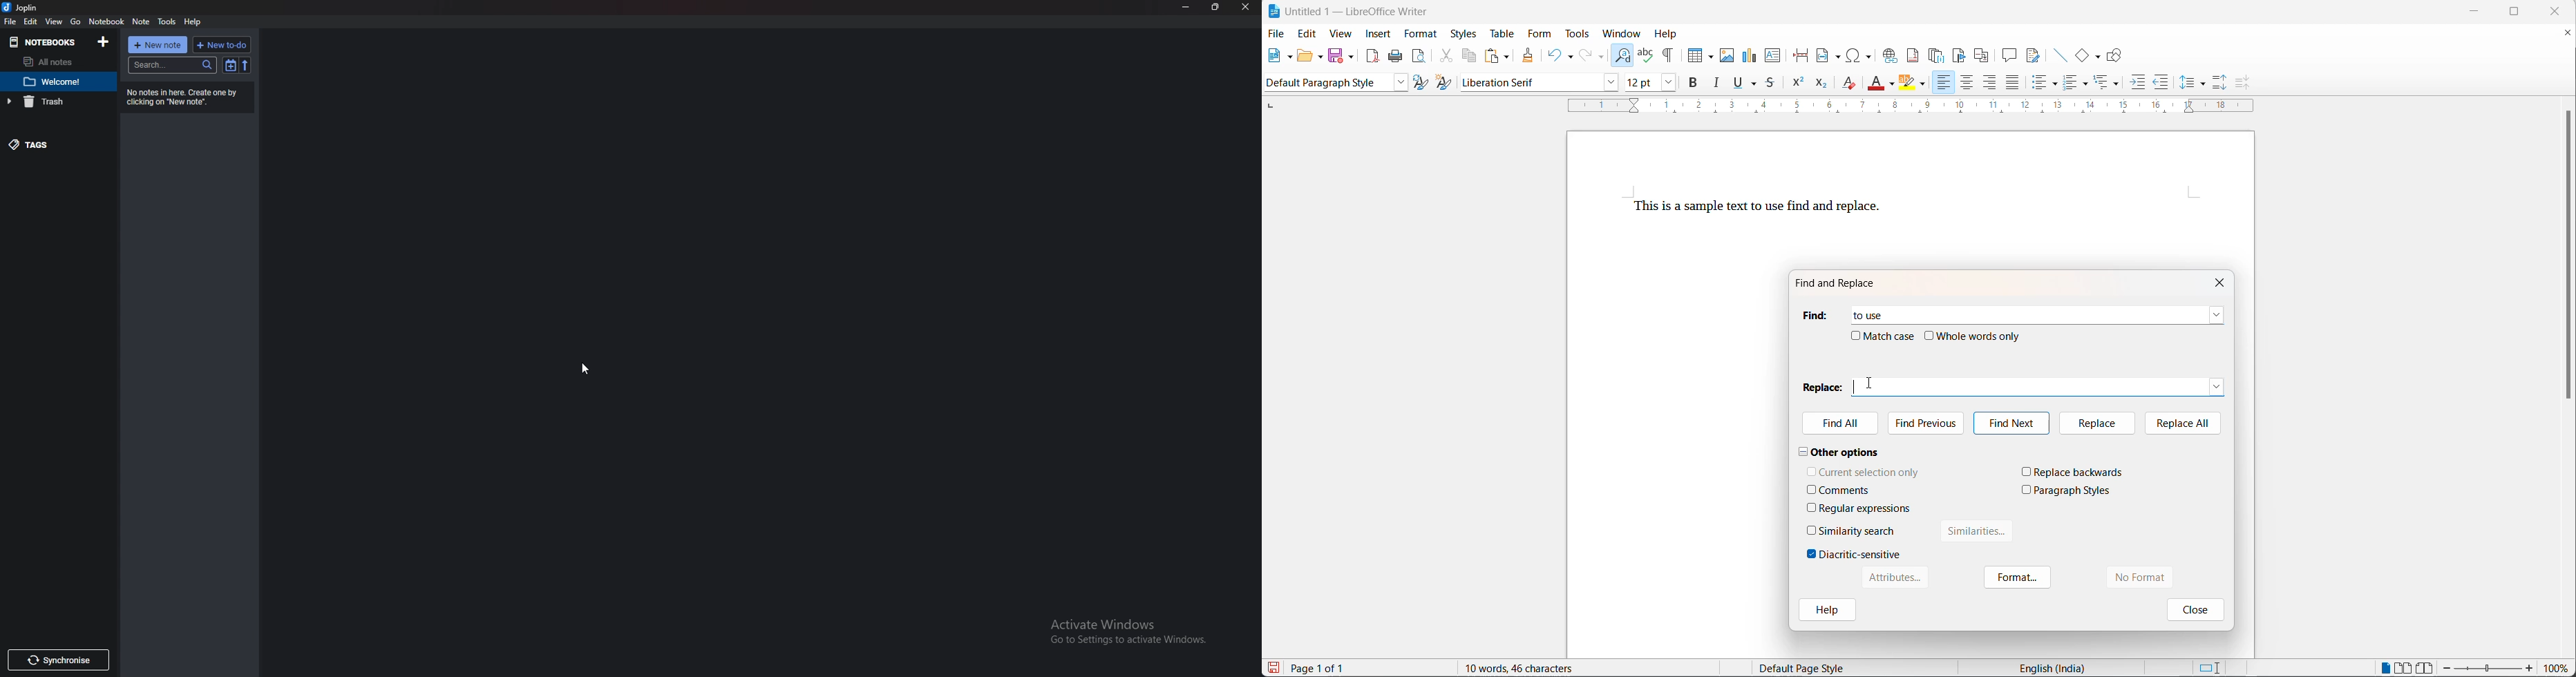  What do you see at coordinates (59, 659) in the screenshot?
I see `Synchronize` at bounding box center [59, 659].